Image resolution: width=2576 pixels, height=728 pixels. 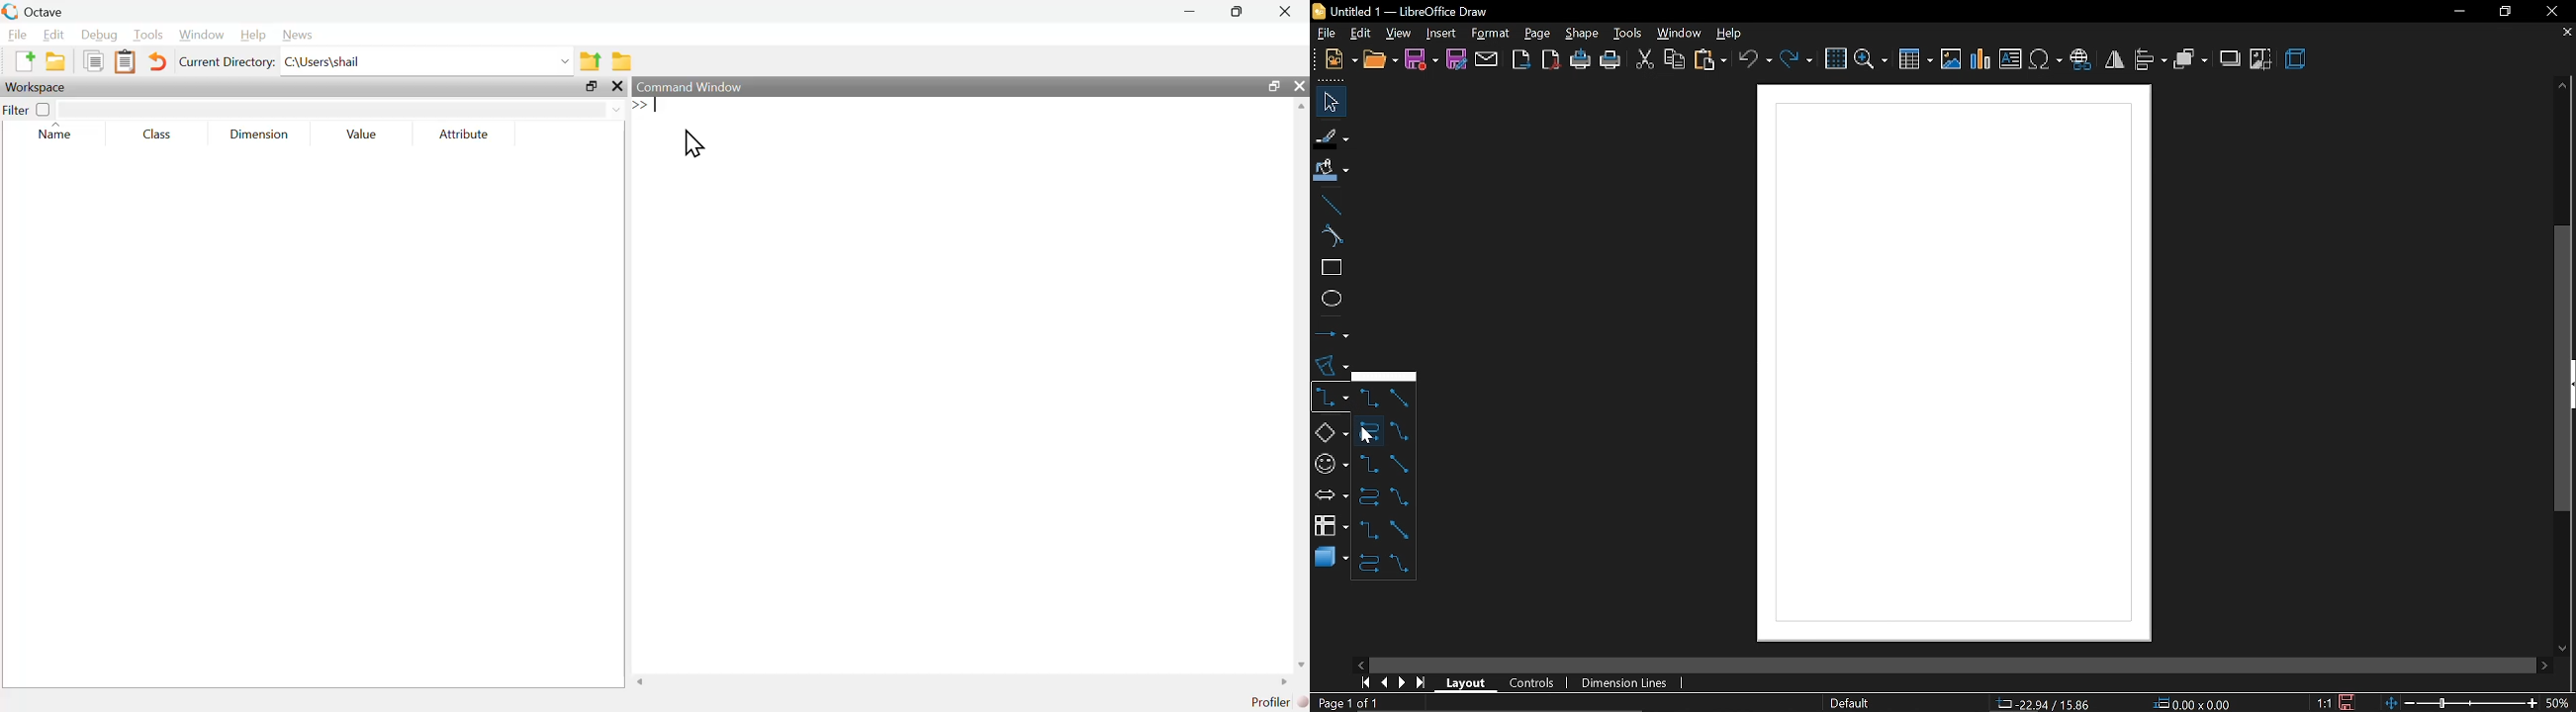 What do you see at coordinates (1332, 171) in the screenshot?
I see `fill color` at bounding box center [1332, 171].